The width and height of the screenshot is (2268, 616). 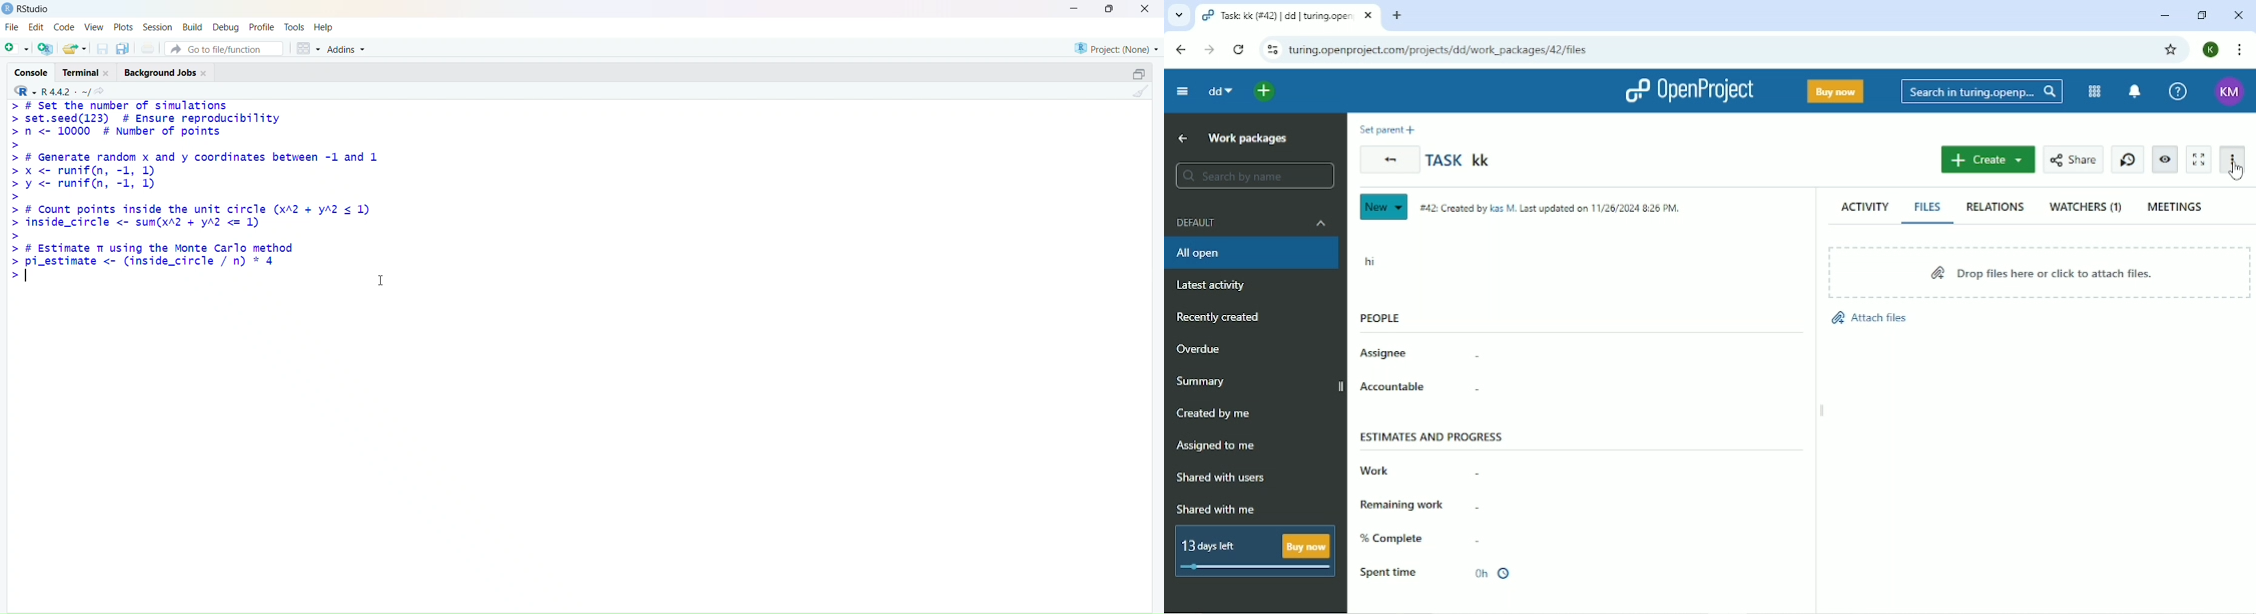 I want to click on Close, so click(x=2237, y=14).